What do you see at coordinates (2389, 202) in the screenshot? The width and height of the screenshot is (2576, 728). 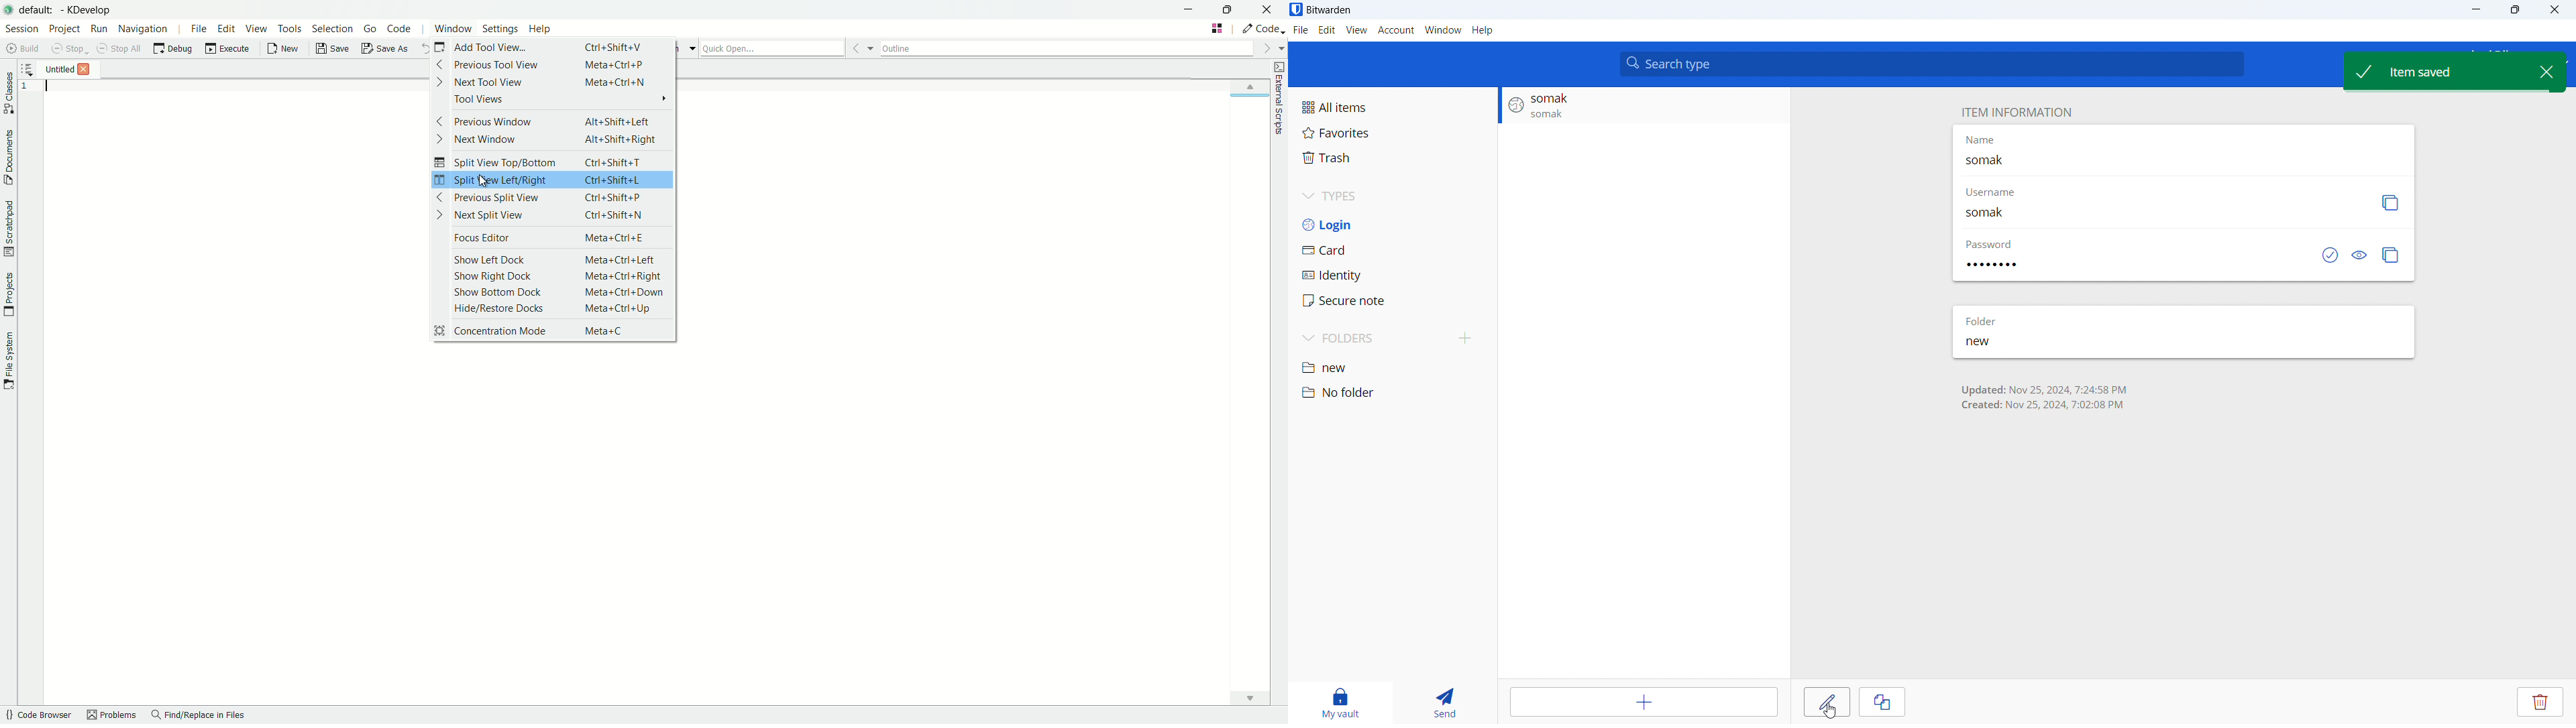 I see `copy usdername` at bounding box center [2389, 202].